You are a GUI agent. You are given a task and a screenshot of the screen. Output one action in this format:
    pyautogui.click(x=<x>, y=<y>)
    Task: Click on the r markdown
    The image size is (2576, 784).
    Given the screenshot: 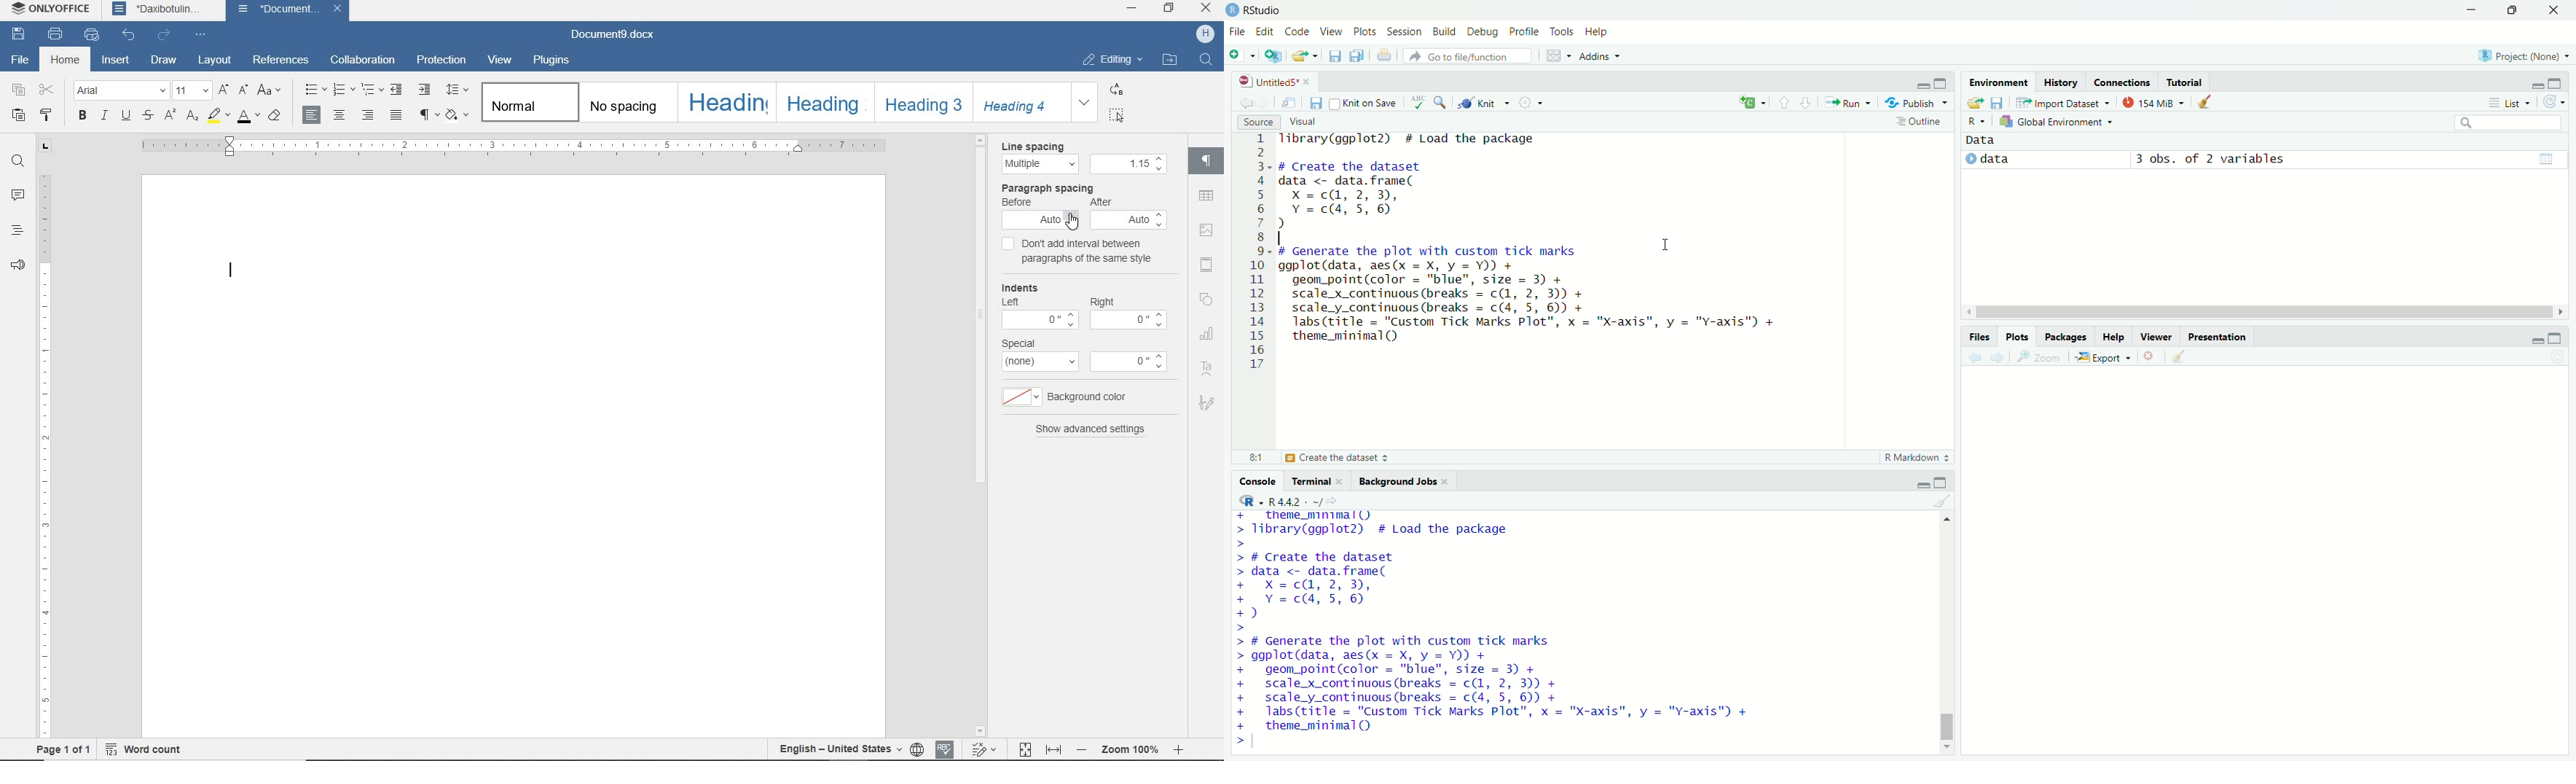 What is the action you would take?
    pyautogui.click(x=1913, y=457)
    